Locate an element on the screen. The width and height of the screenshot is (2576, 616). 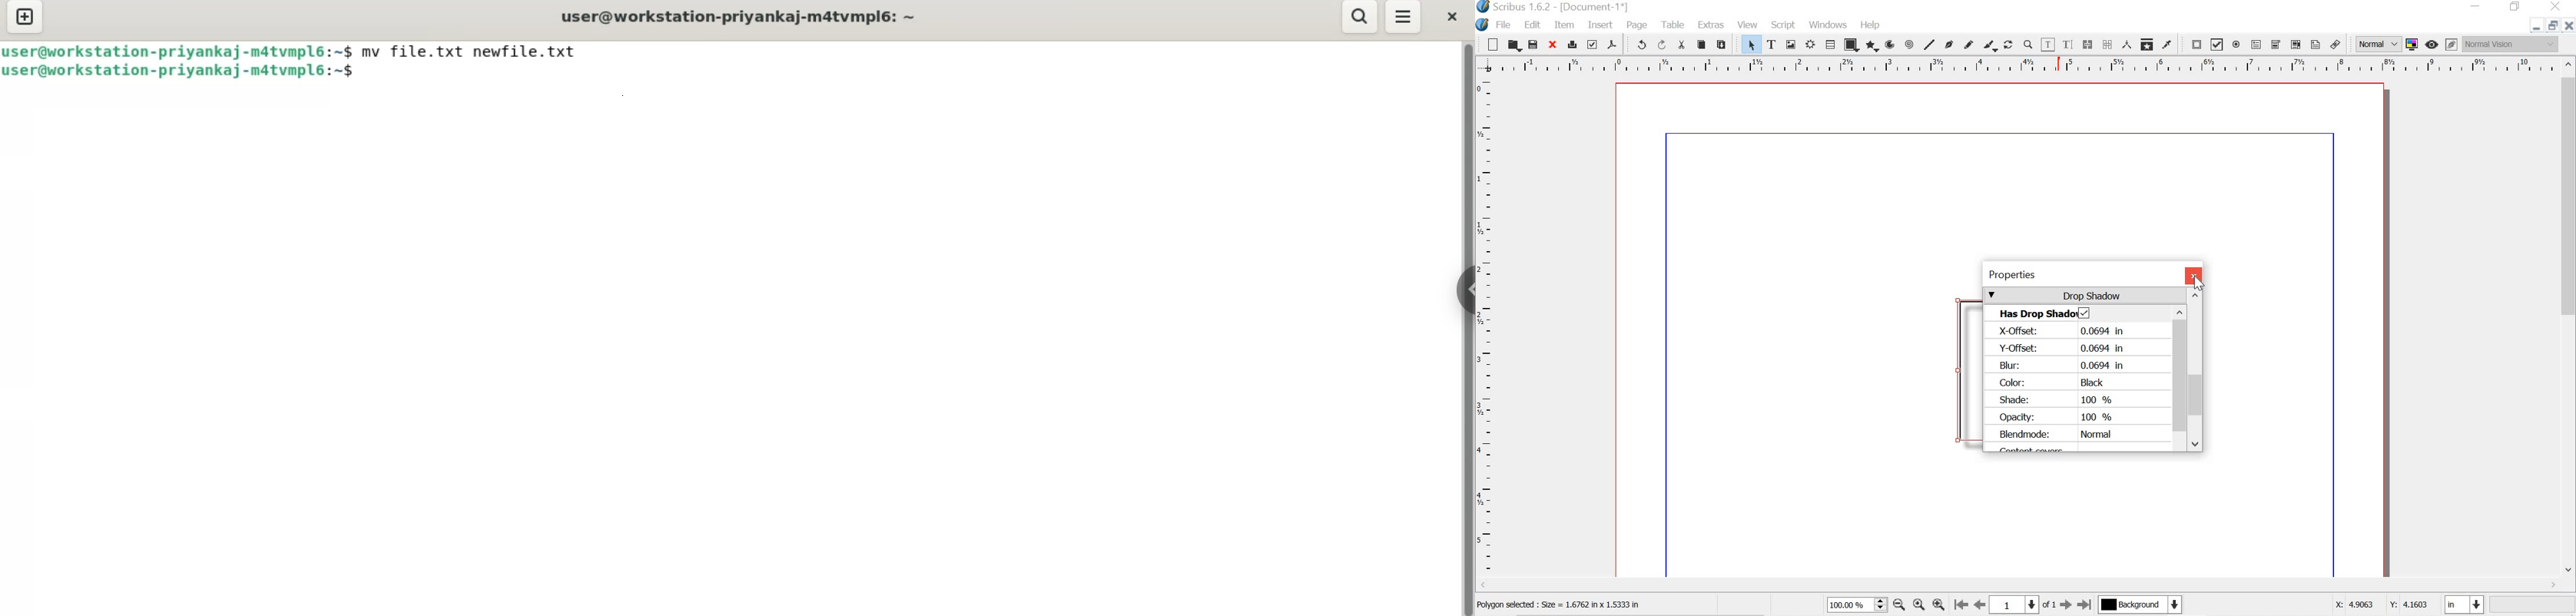
drop shadow selected is located at coordinates (2085, 312).